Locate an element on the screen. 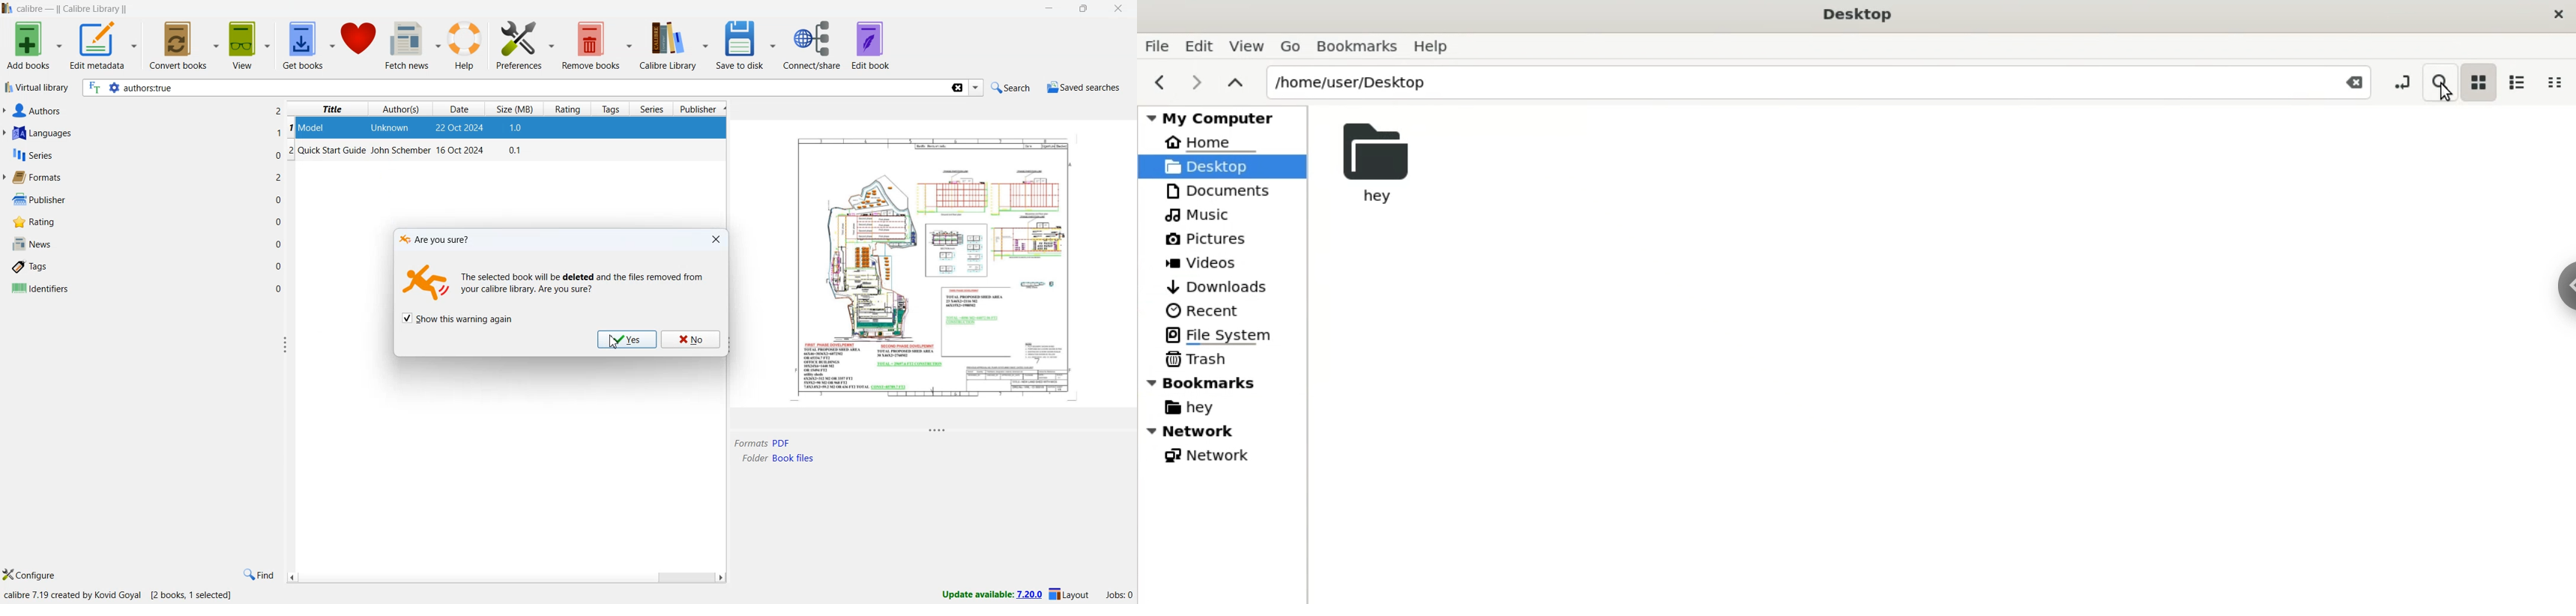  No is located at coordinates (689, 339).